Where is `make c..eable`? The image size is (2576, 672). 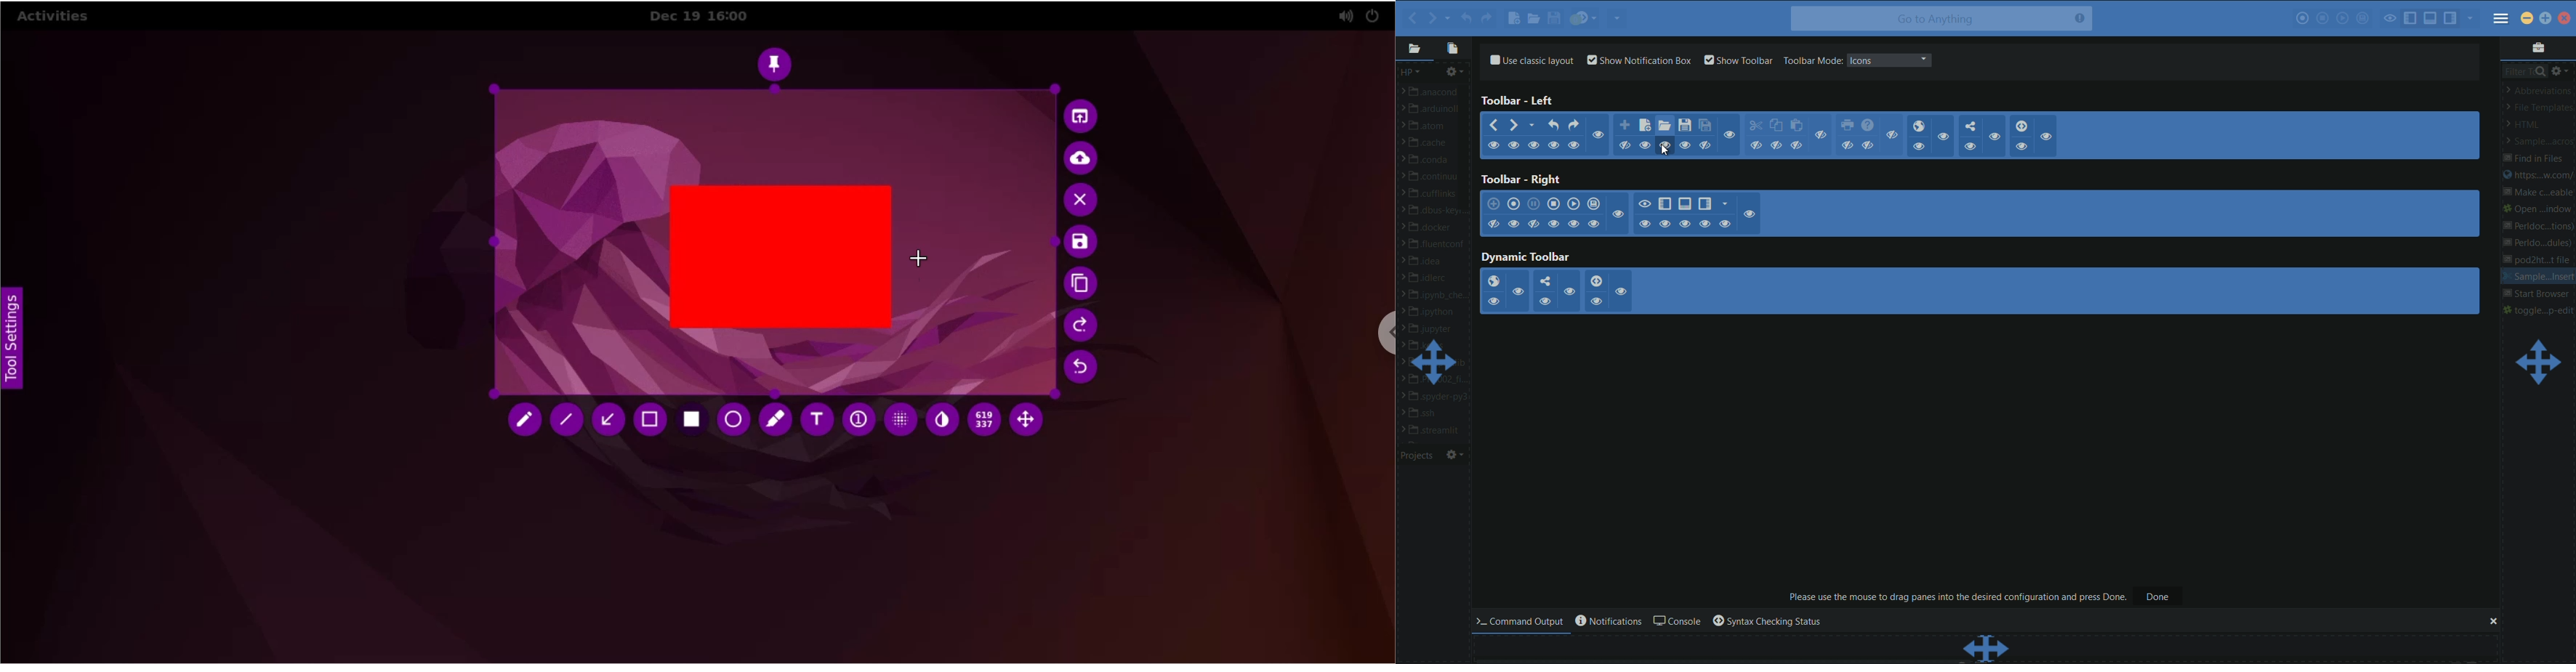
make c..eable is located at coordinates (2537, 194).